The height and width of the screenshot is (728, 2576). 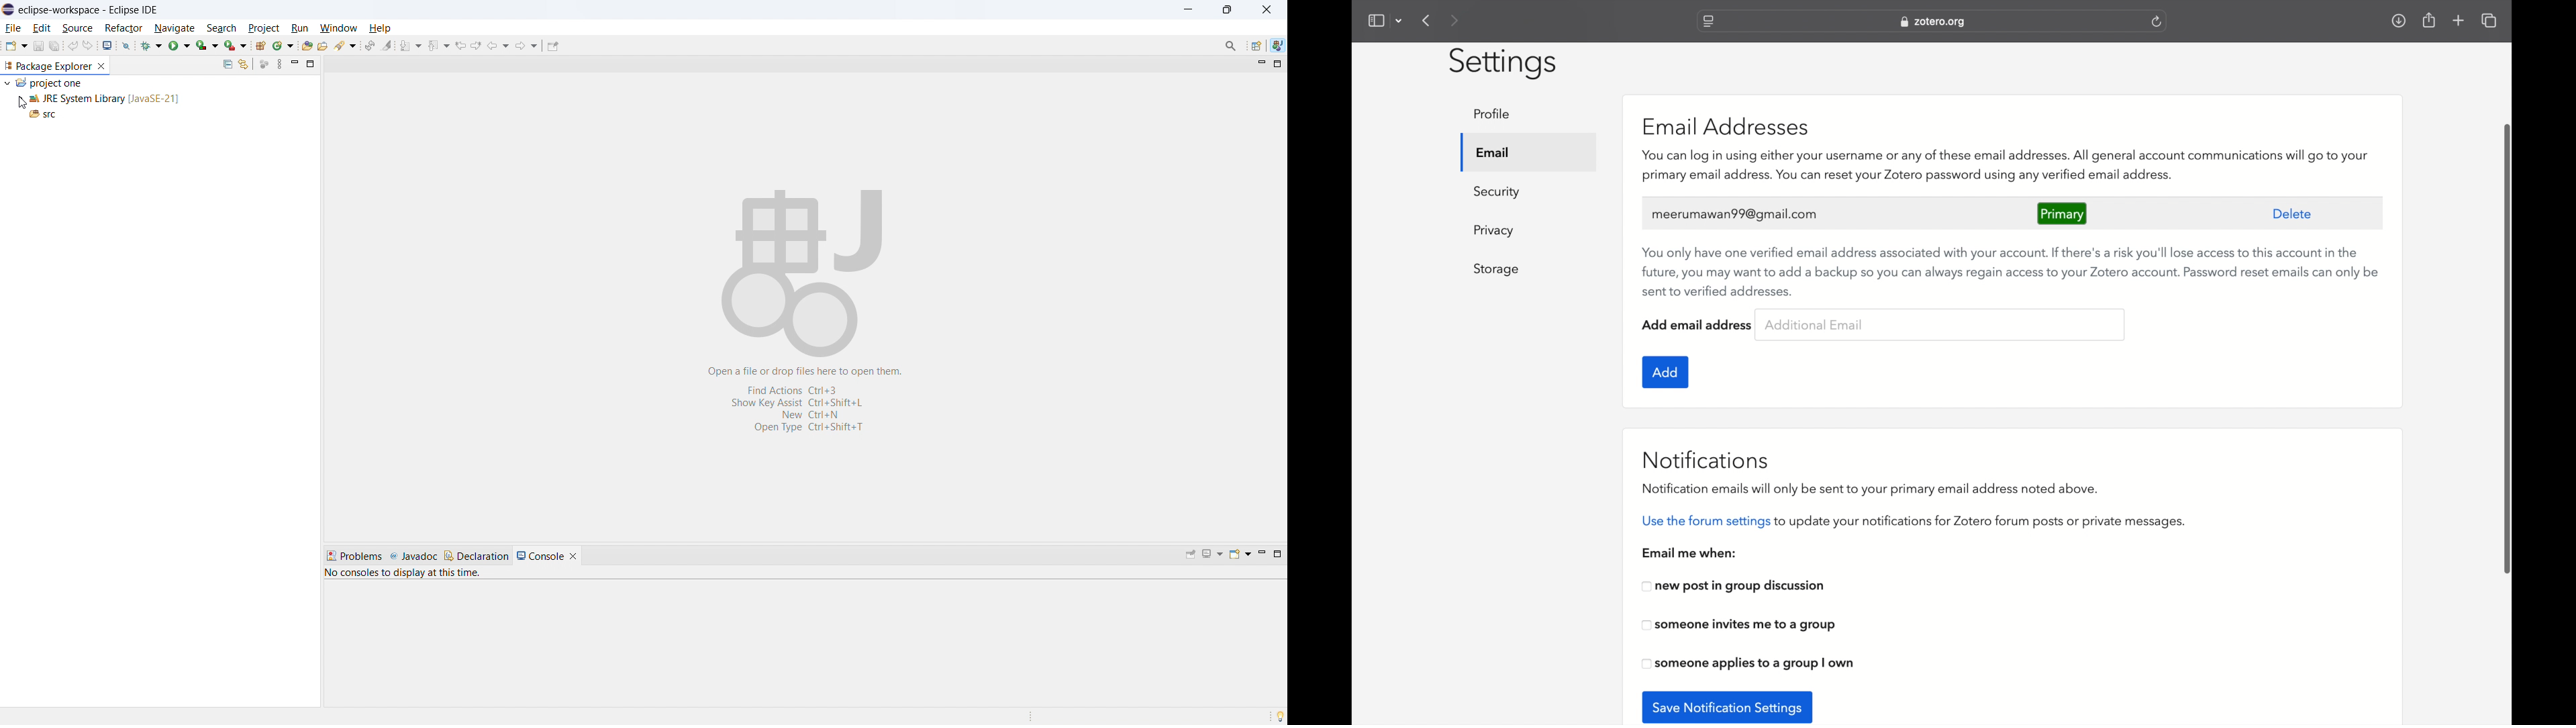 I want to click on meerumawan99@gmail.com, so click(x=1735, y=215).